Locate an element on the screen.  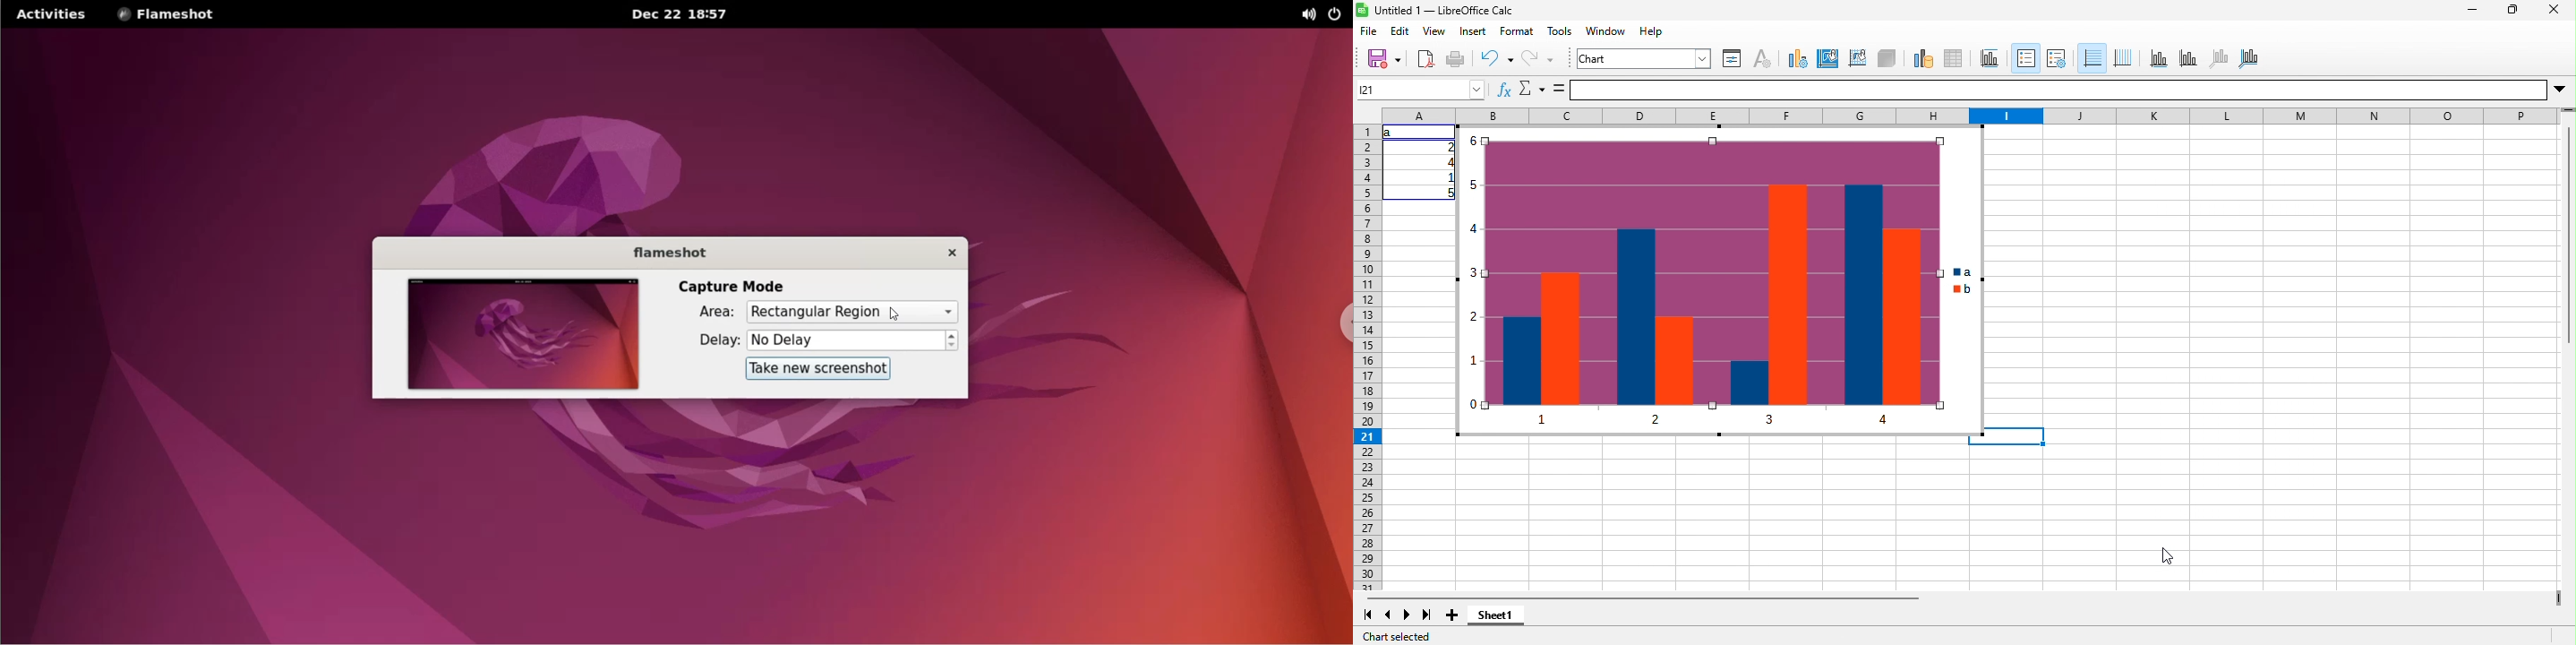
chart area is located at coordinates (1644, 58).